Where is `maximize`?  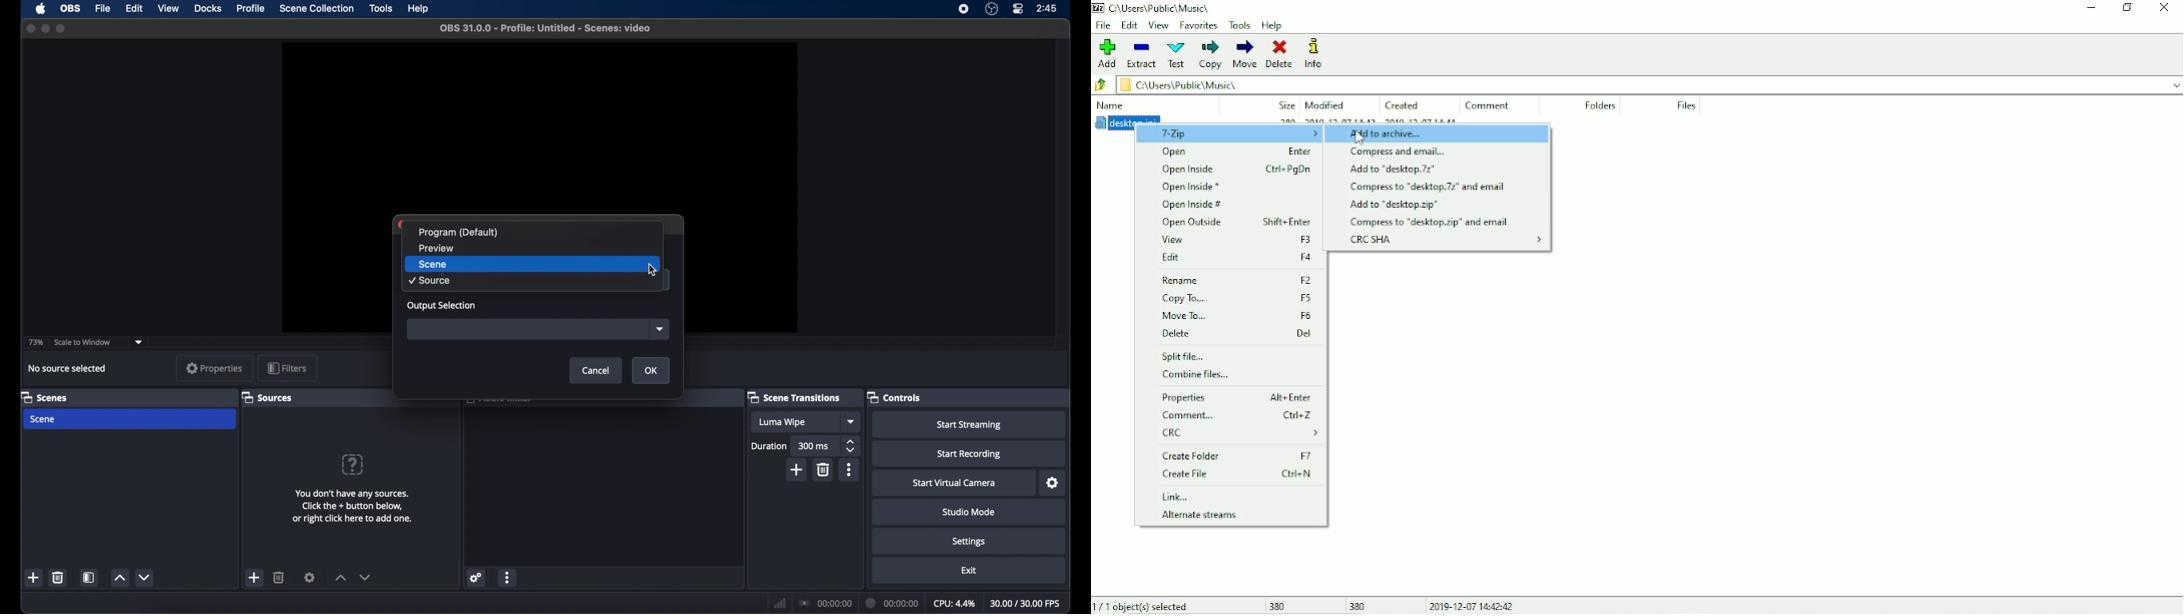
maximize is located at coordinates (62, 28).